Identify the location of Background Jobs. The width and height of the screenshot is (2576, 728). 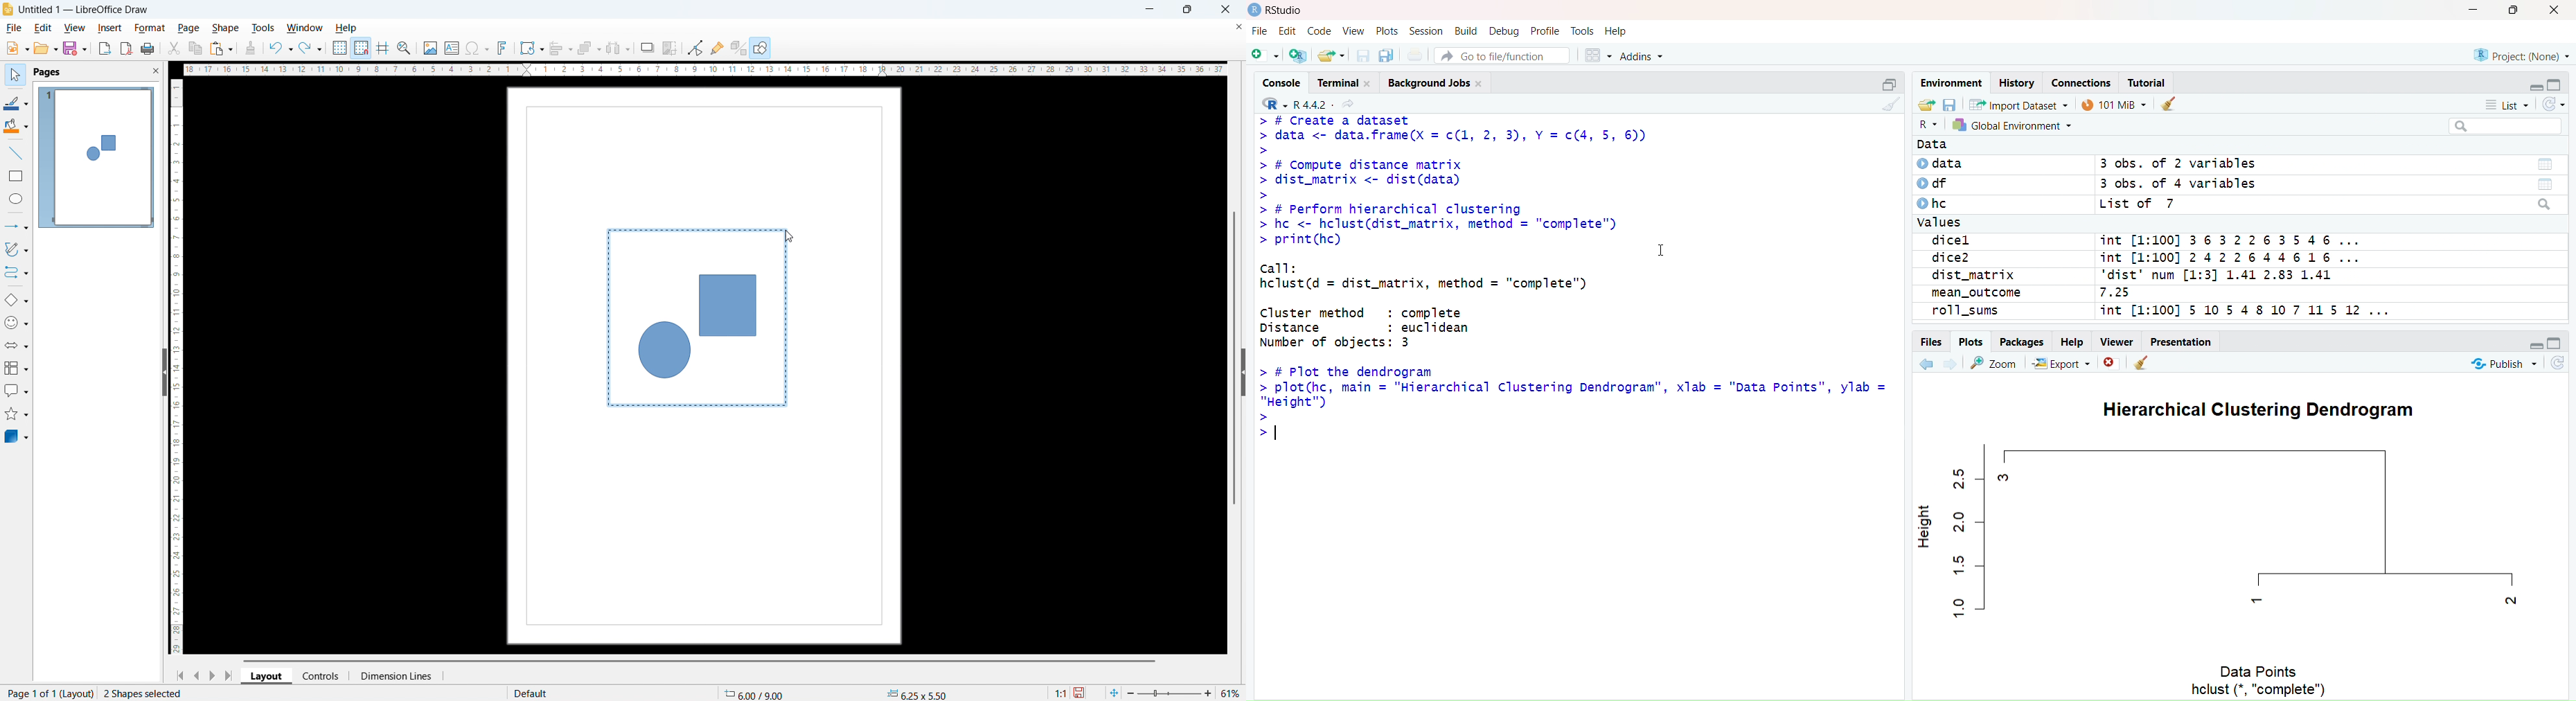
(1433, 80).